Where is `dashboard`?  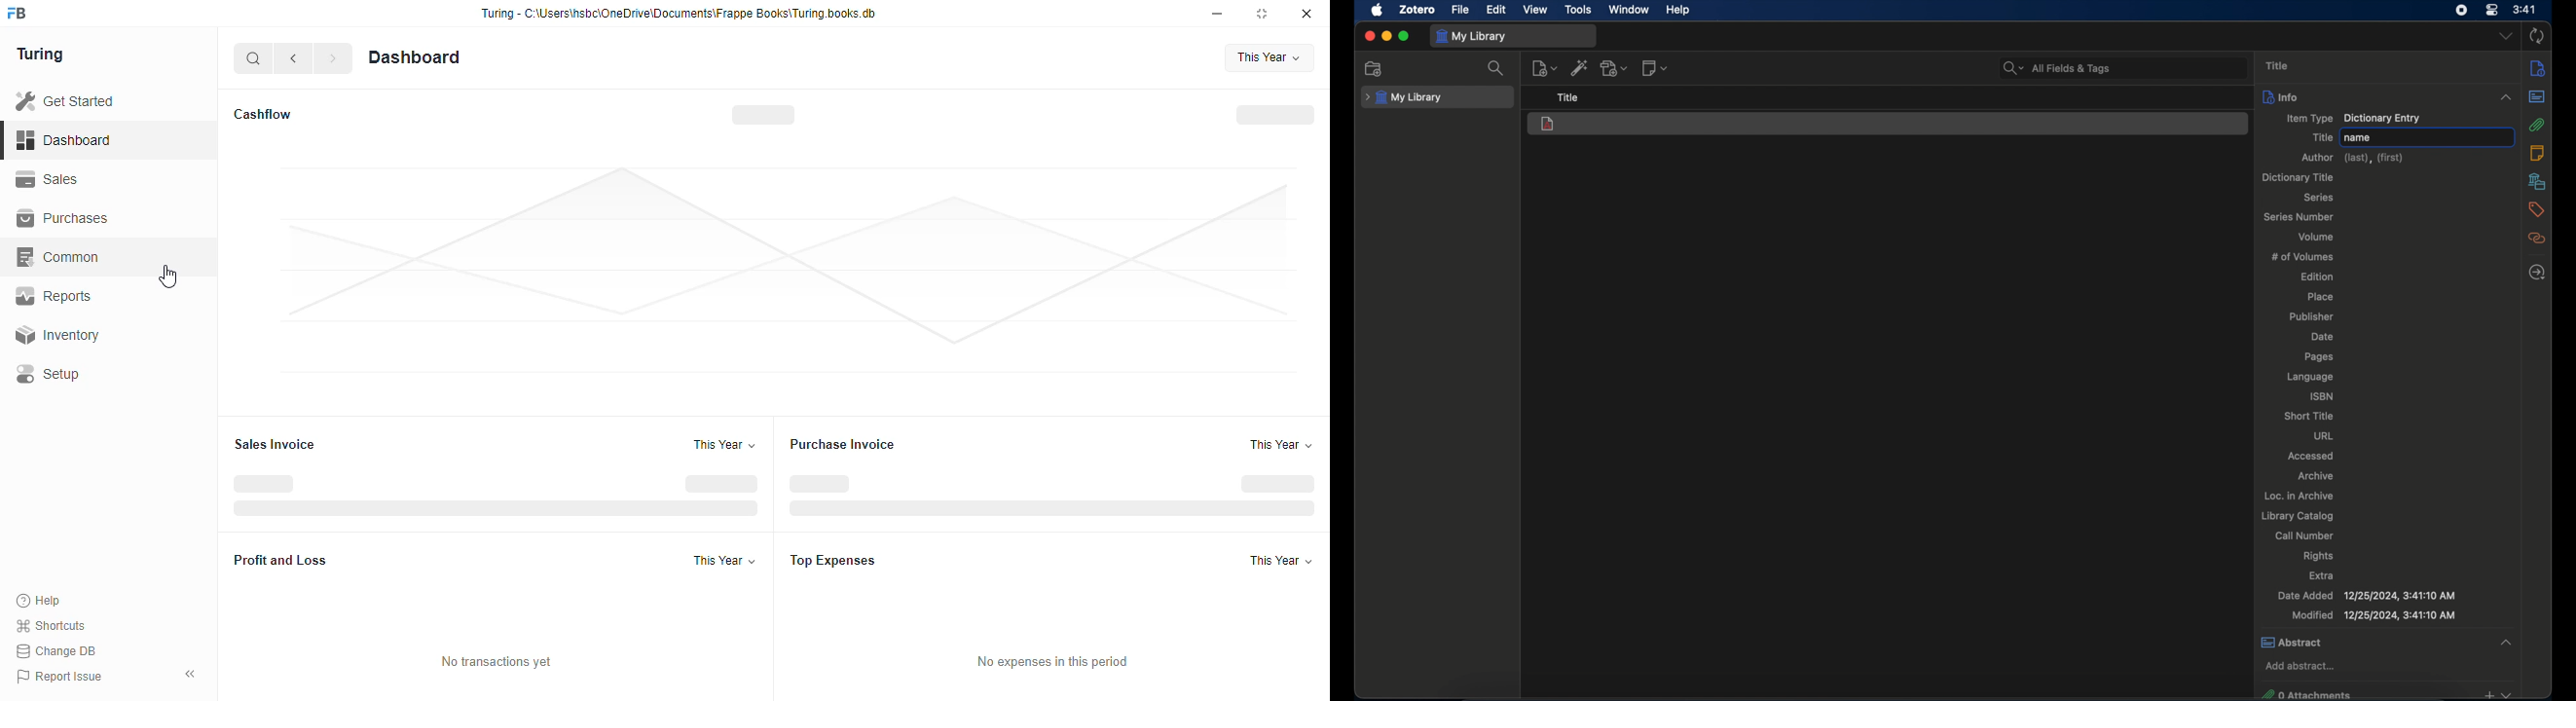 dashboard is located at coordinates (415, 56).